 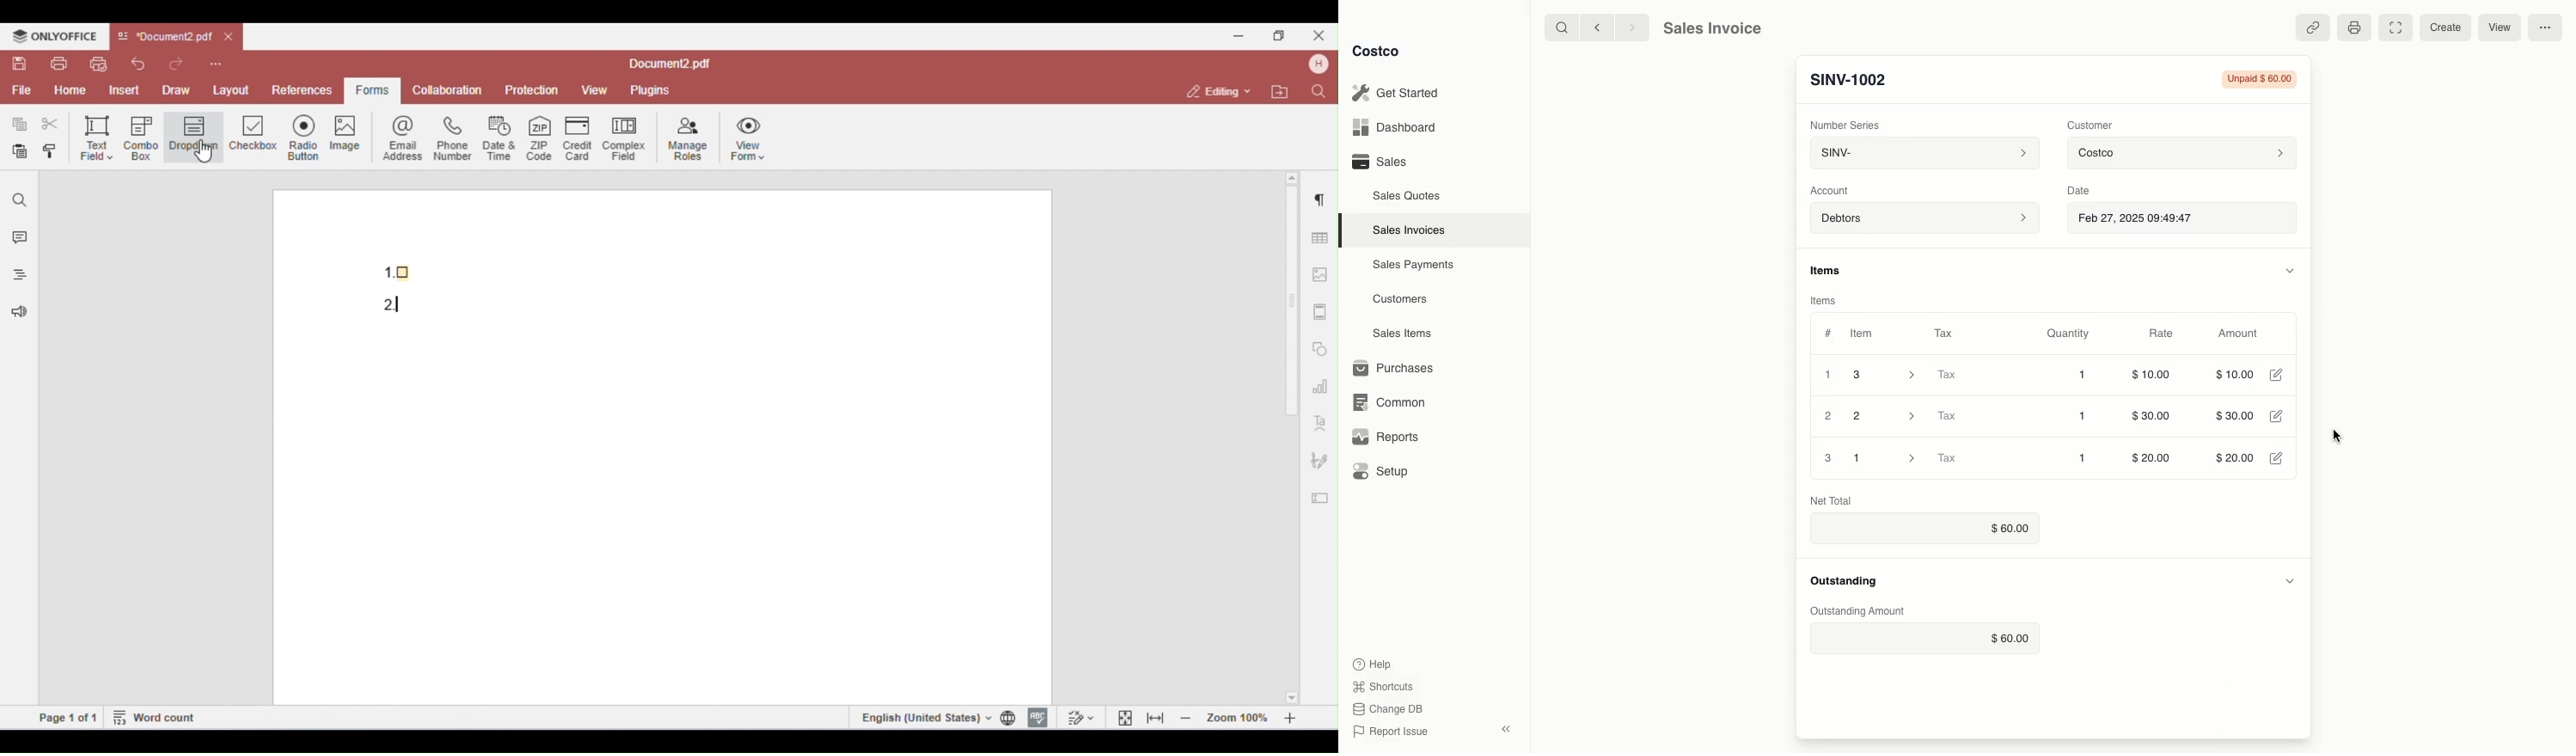 I want to click on Items, so click(x=1826, y=301).